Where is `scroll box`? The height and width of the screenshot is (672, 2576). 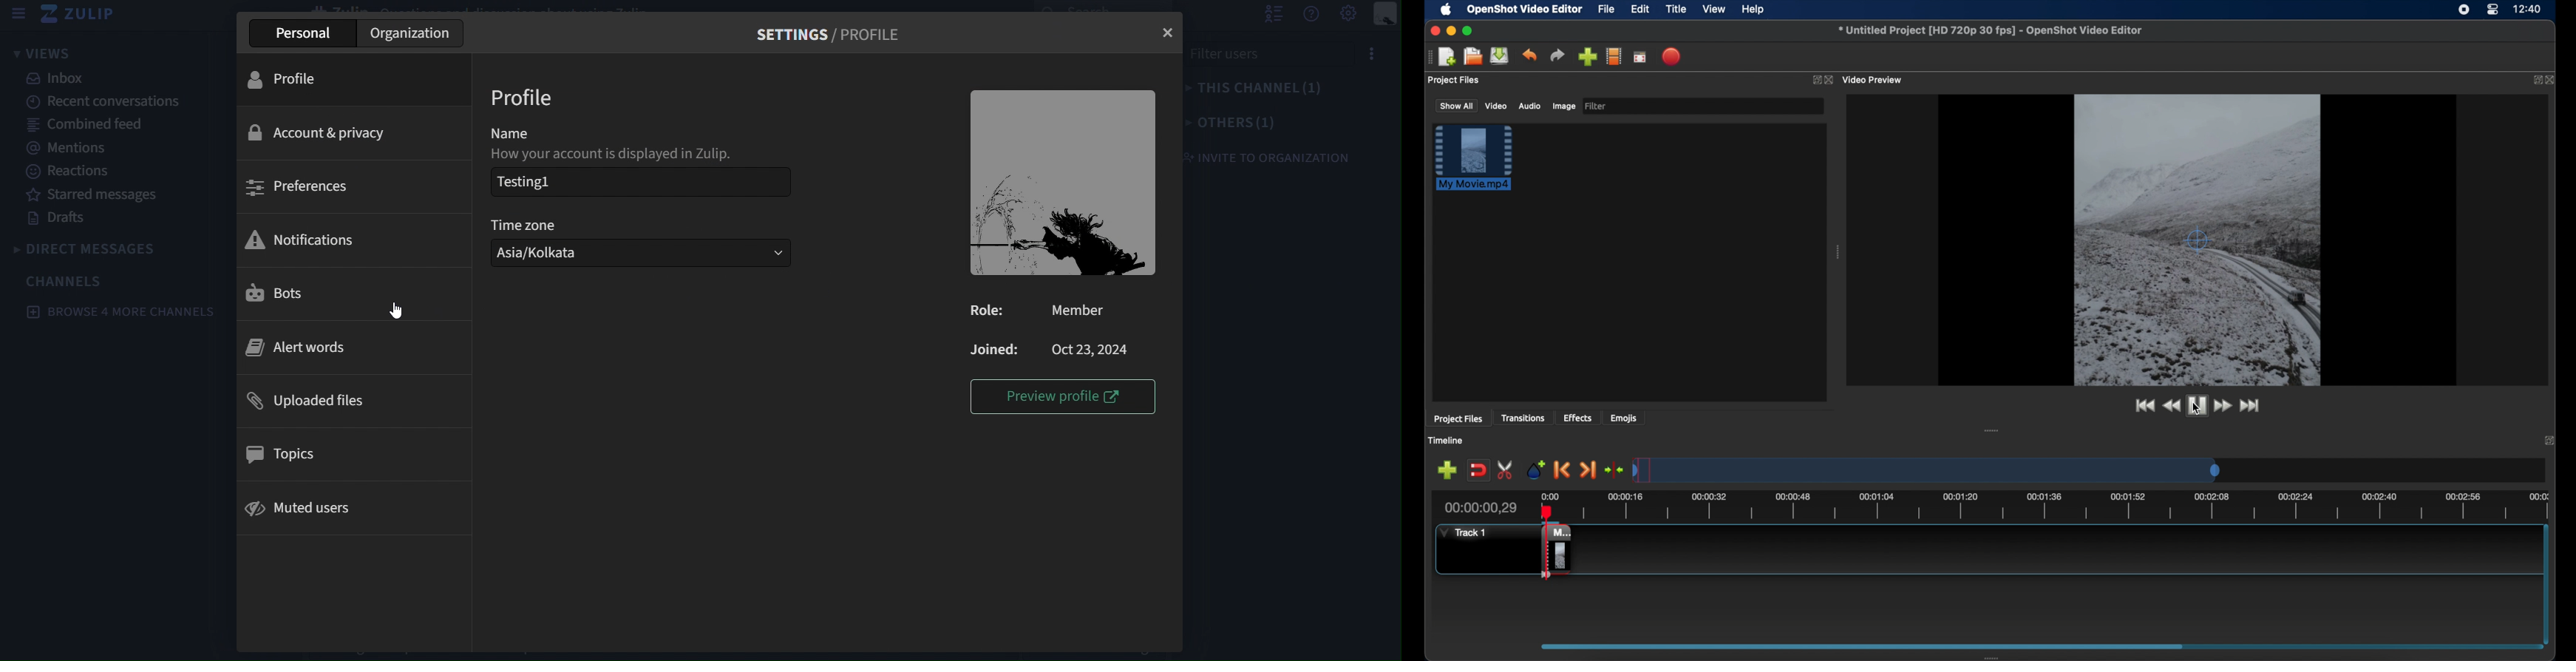 scroll box is located at coordinates (1862, 642).